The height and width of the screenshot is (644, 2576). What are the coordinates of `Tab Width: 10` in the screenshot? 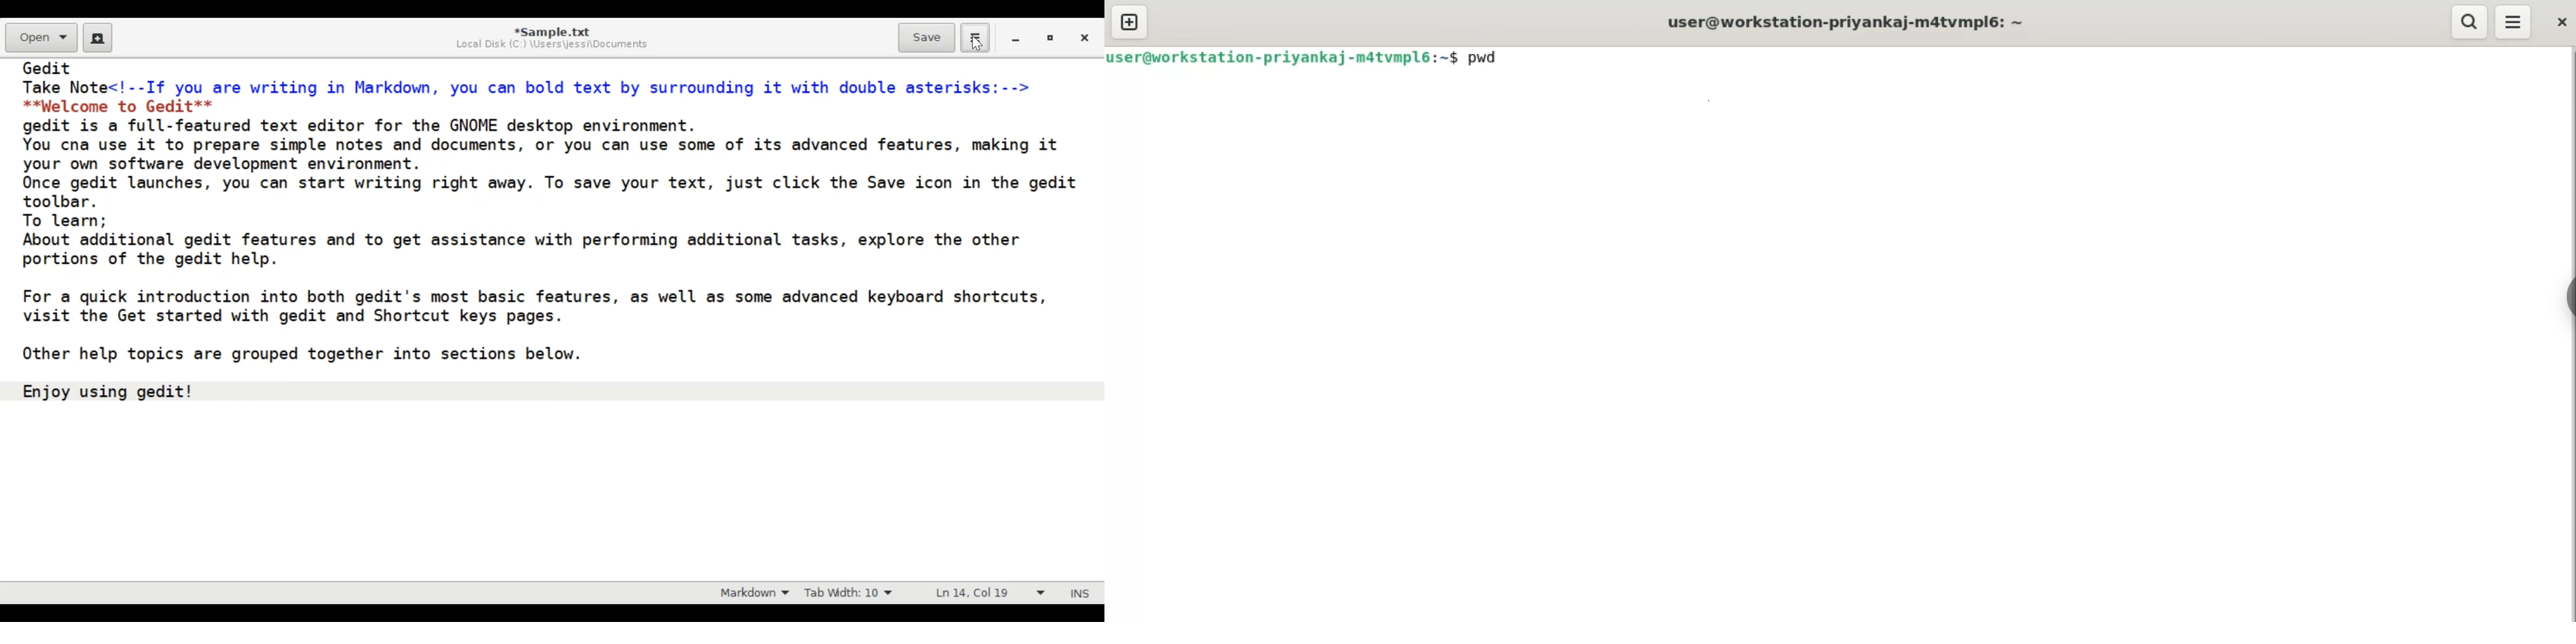 It's located at (847, 592).